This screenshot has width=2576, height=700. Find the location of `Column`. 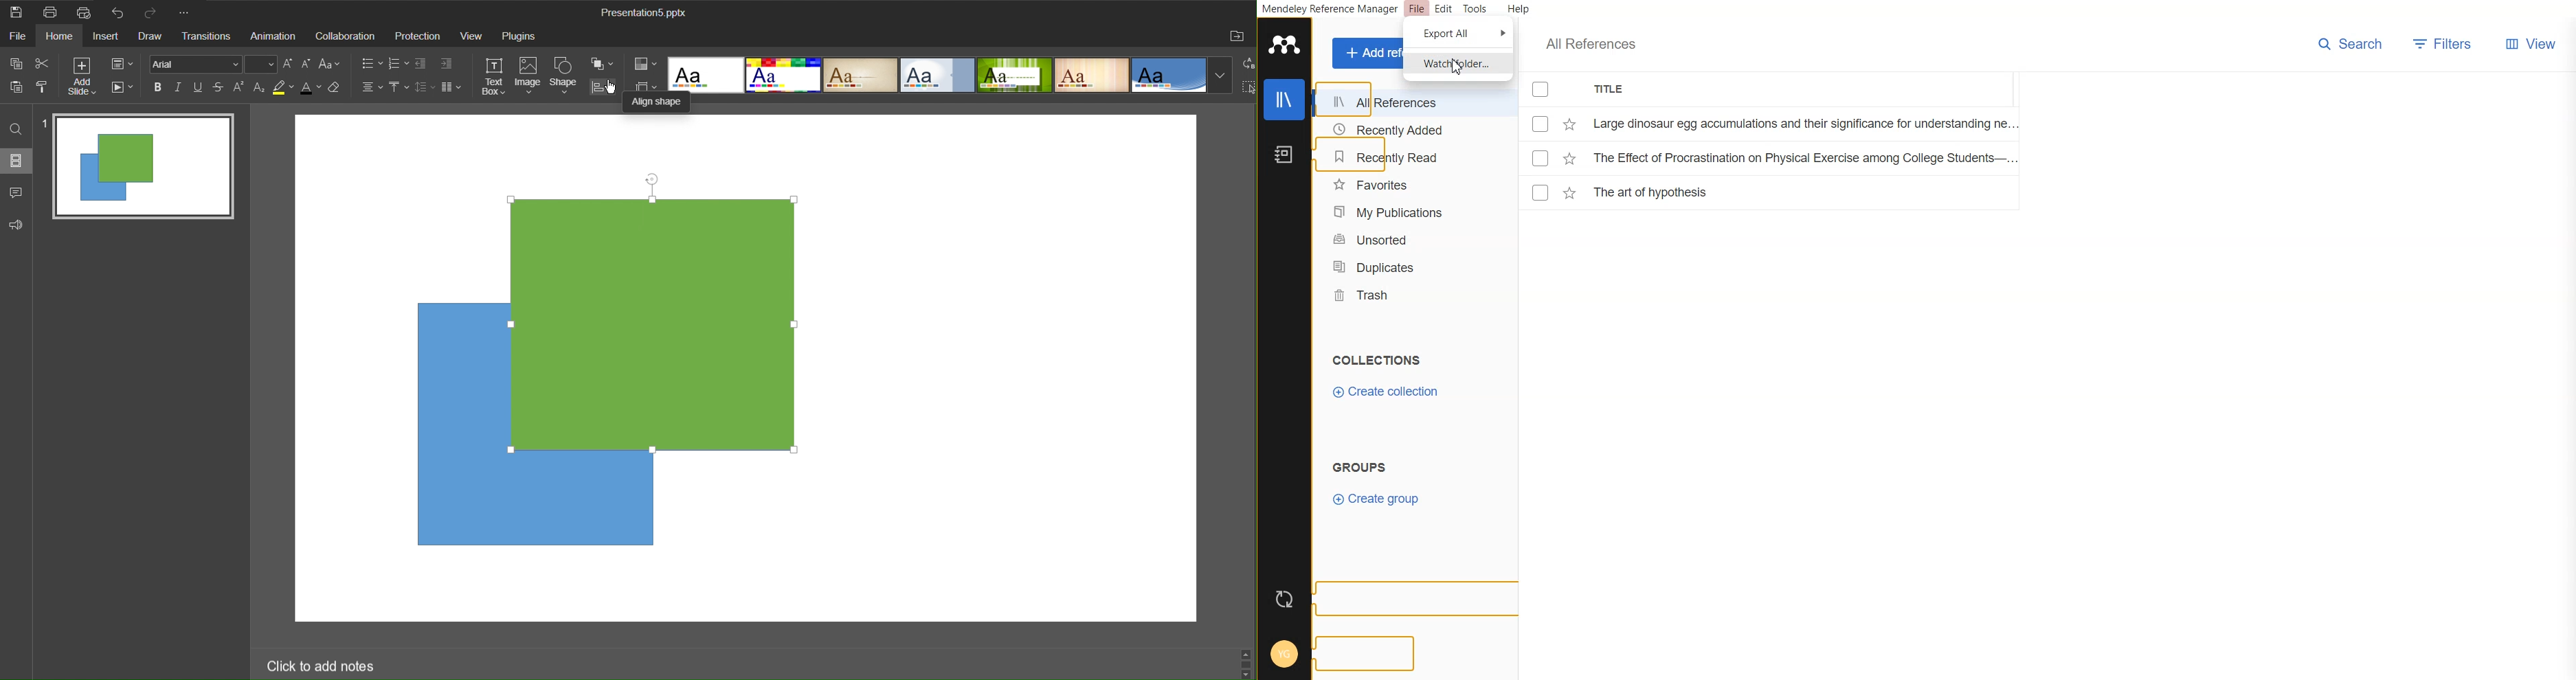

Column is located at coordinates (454, 89).